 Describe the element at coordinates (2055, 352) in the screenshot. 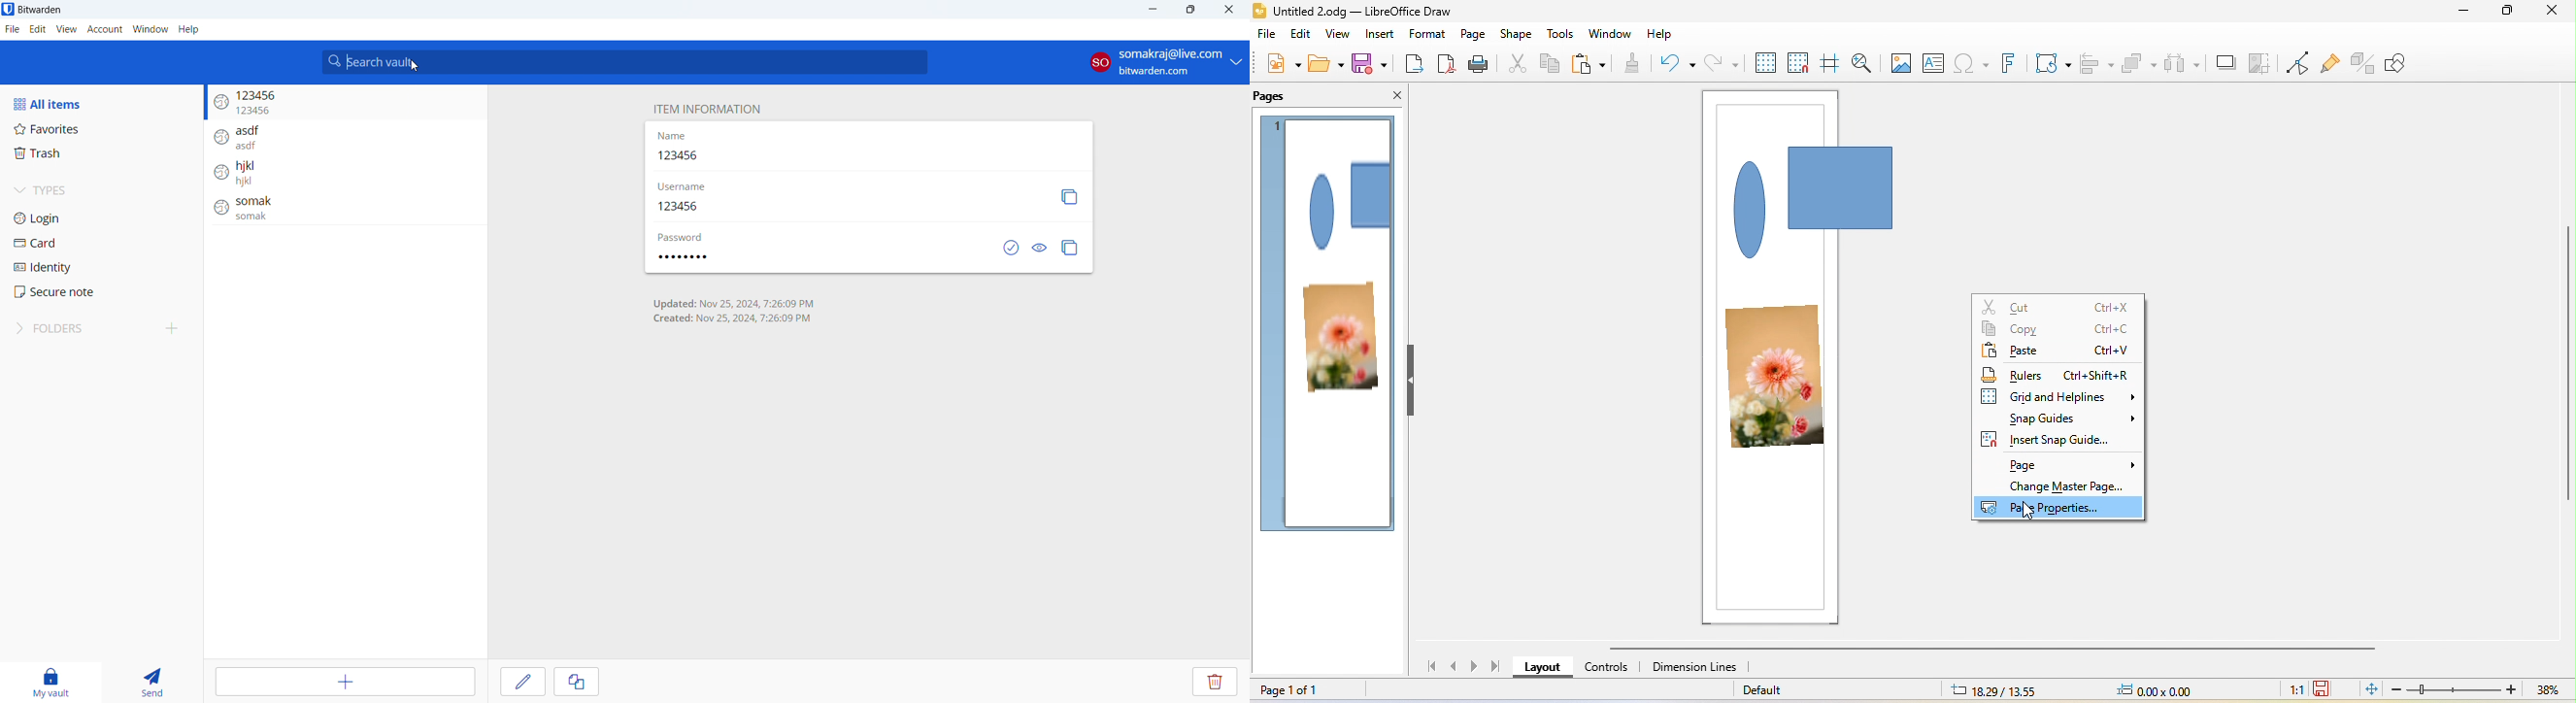

I see `paste` at that location.